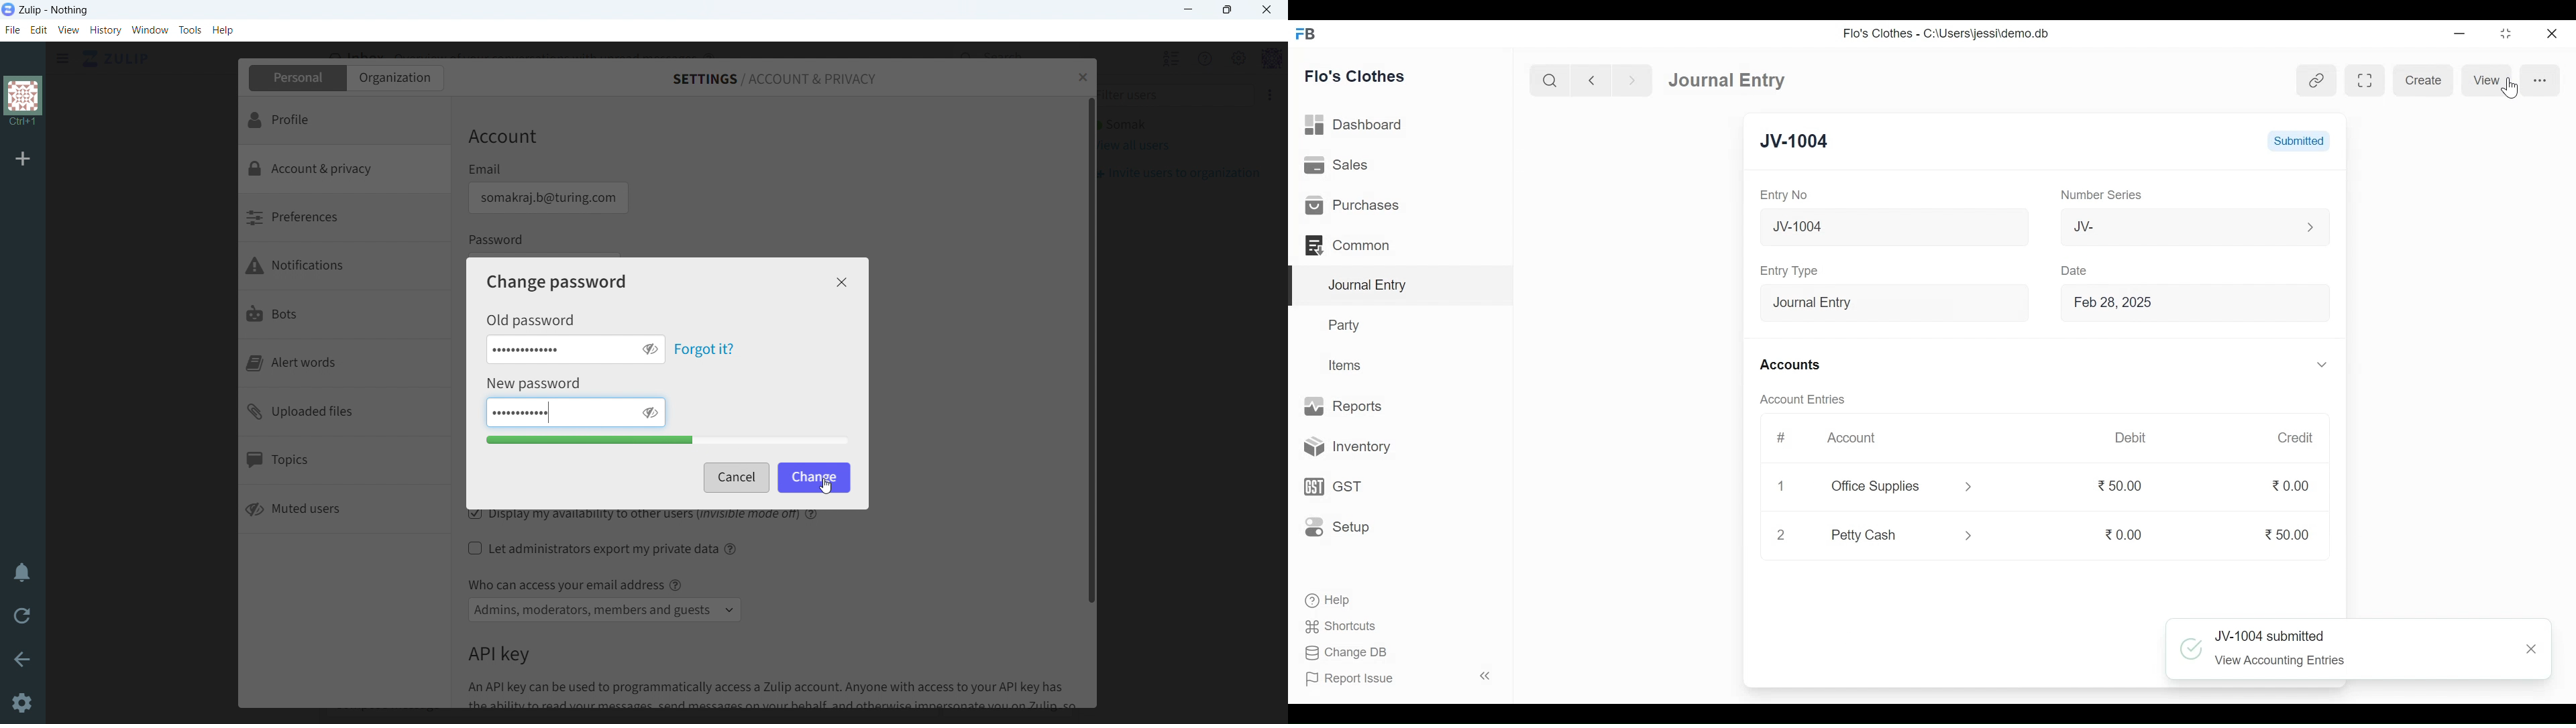 This screenshot has width=2576, height=728. What do you see at coordinates (2505, 34) in the screenshot?
I see `Restore` at bounding box center [2505, 34].